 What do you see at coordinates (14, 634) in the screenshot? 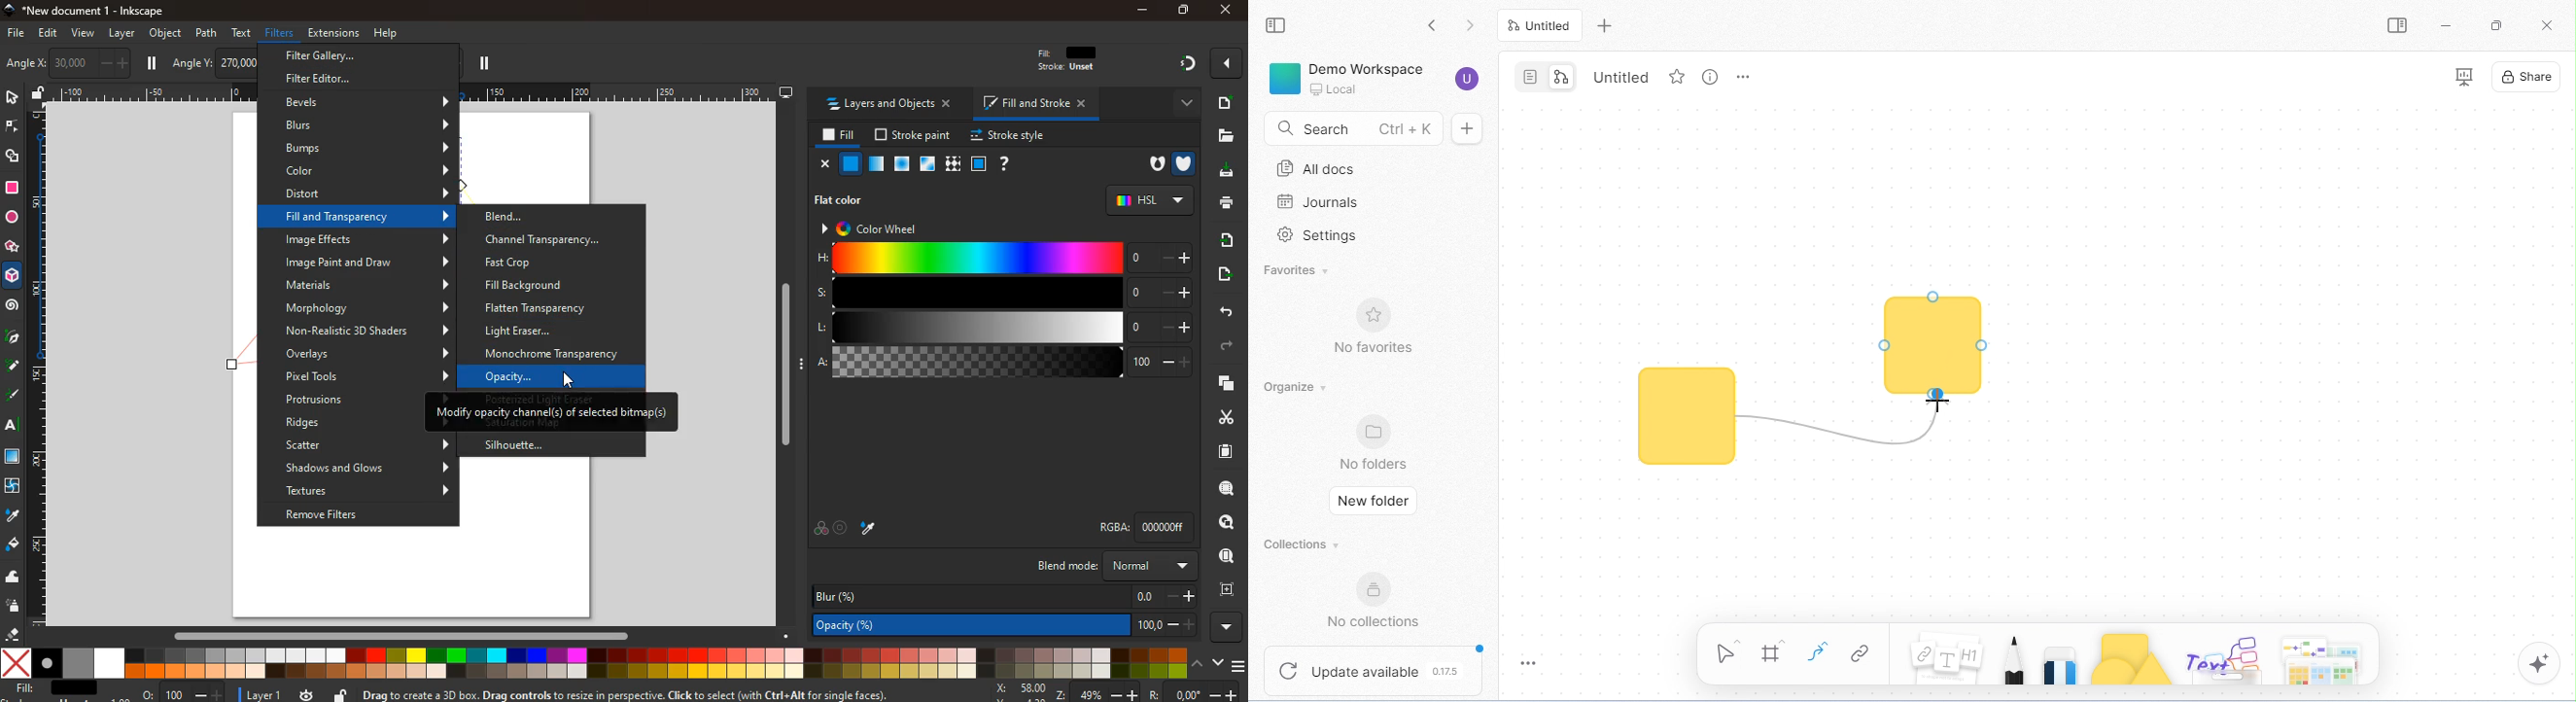
I see `erase` at bounding box center [14, 634].